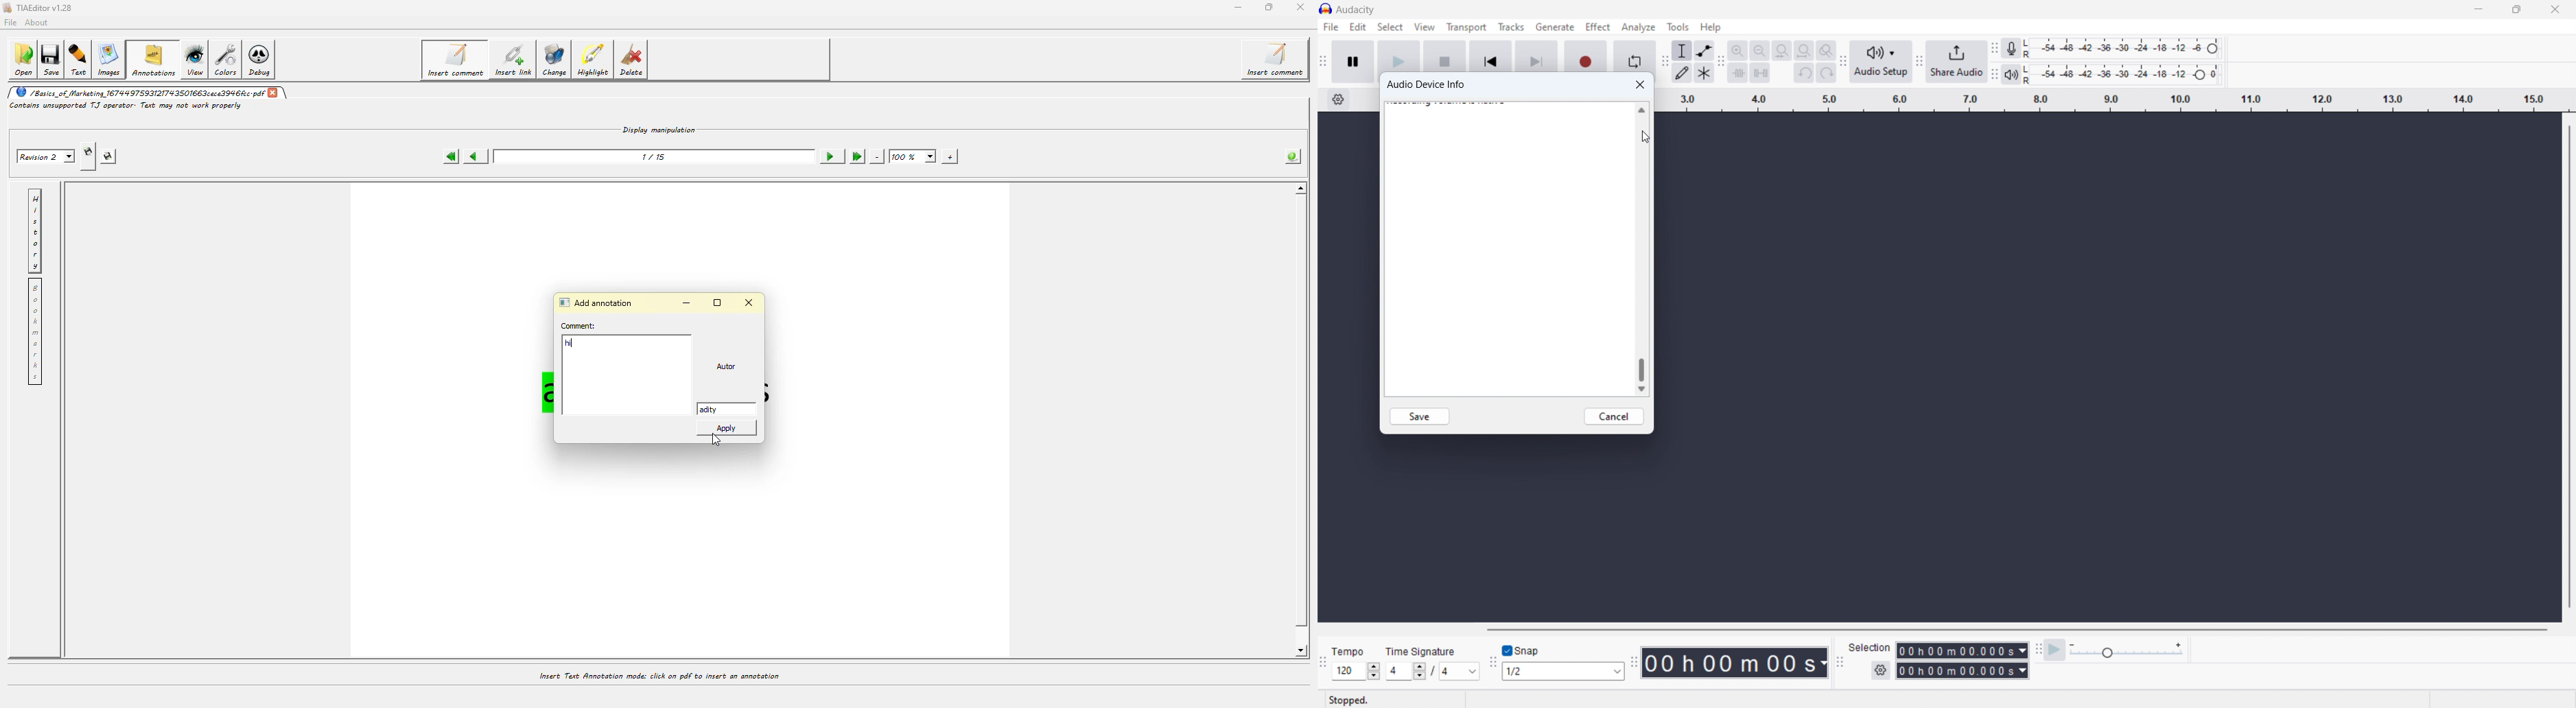 The image size is (2576, 728). What do you see at coordinates (2116, 101) in the screenshot?
I see `timeline` at bounding box center [2116, 101].